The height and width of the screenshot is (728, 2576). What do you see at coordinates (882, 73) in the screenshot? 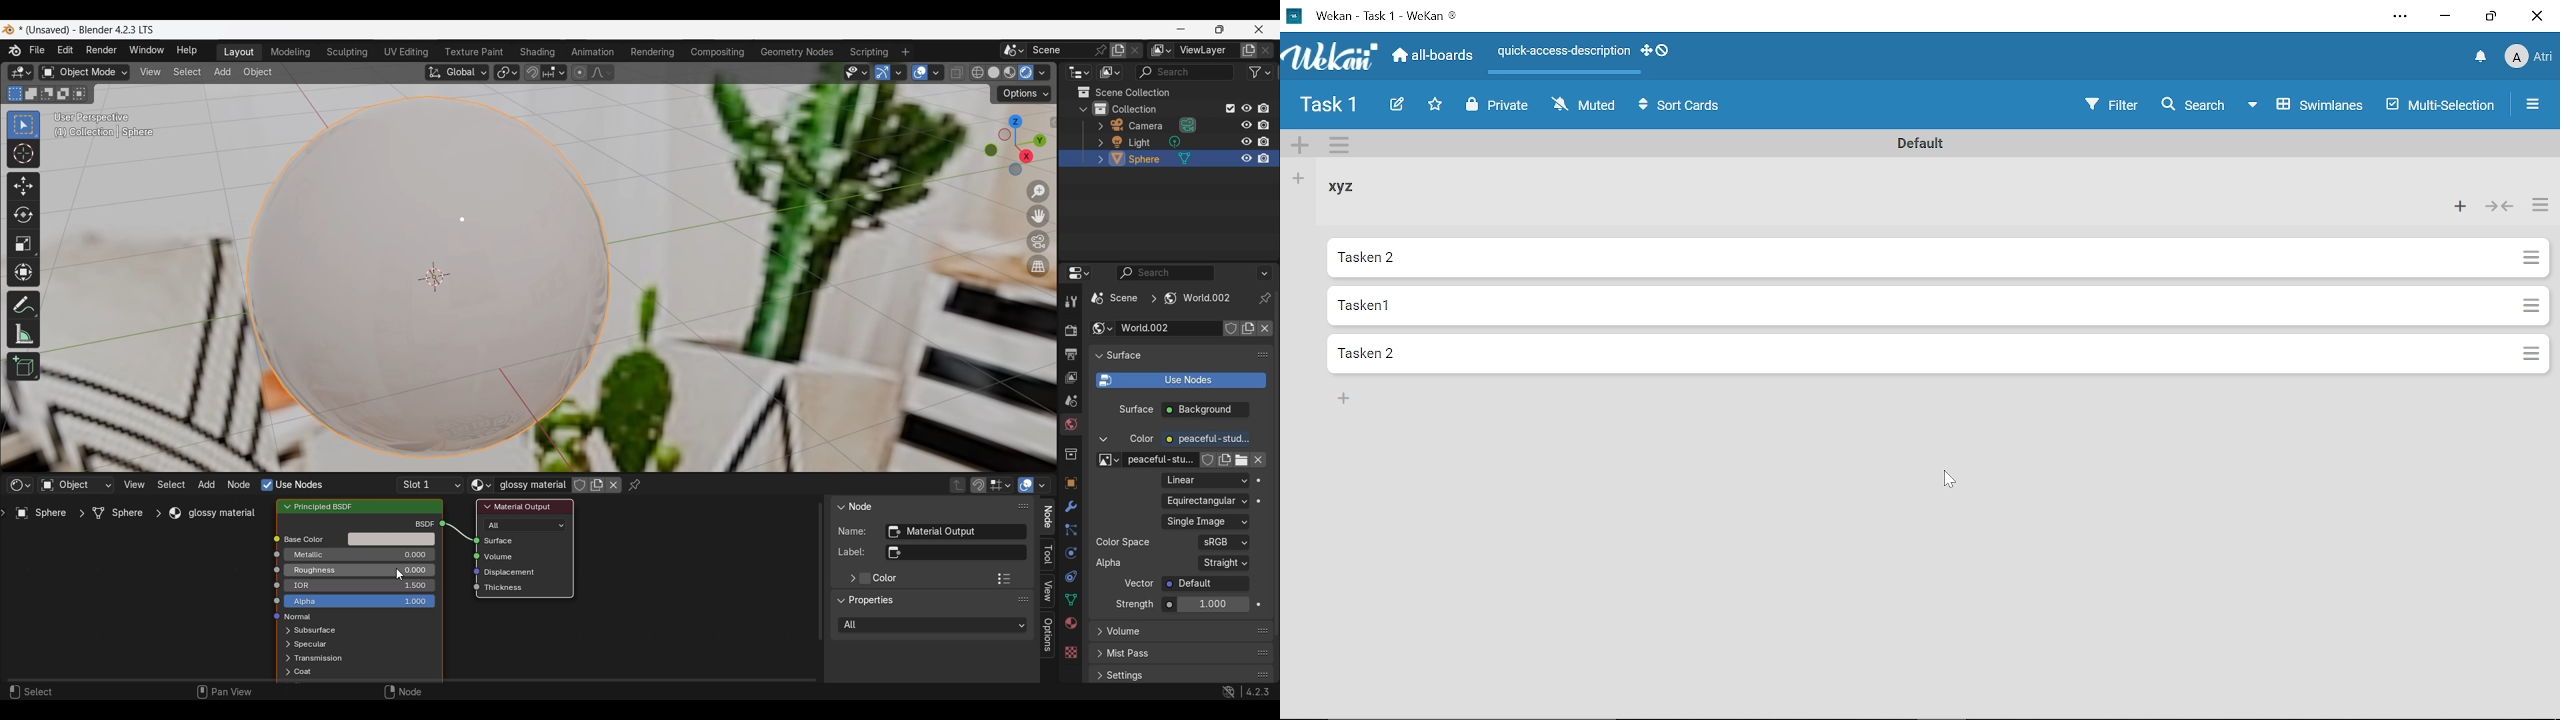
I see `Show gizmo` at bounding box center [882, 73].